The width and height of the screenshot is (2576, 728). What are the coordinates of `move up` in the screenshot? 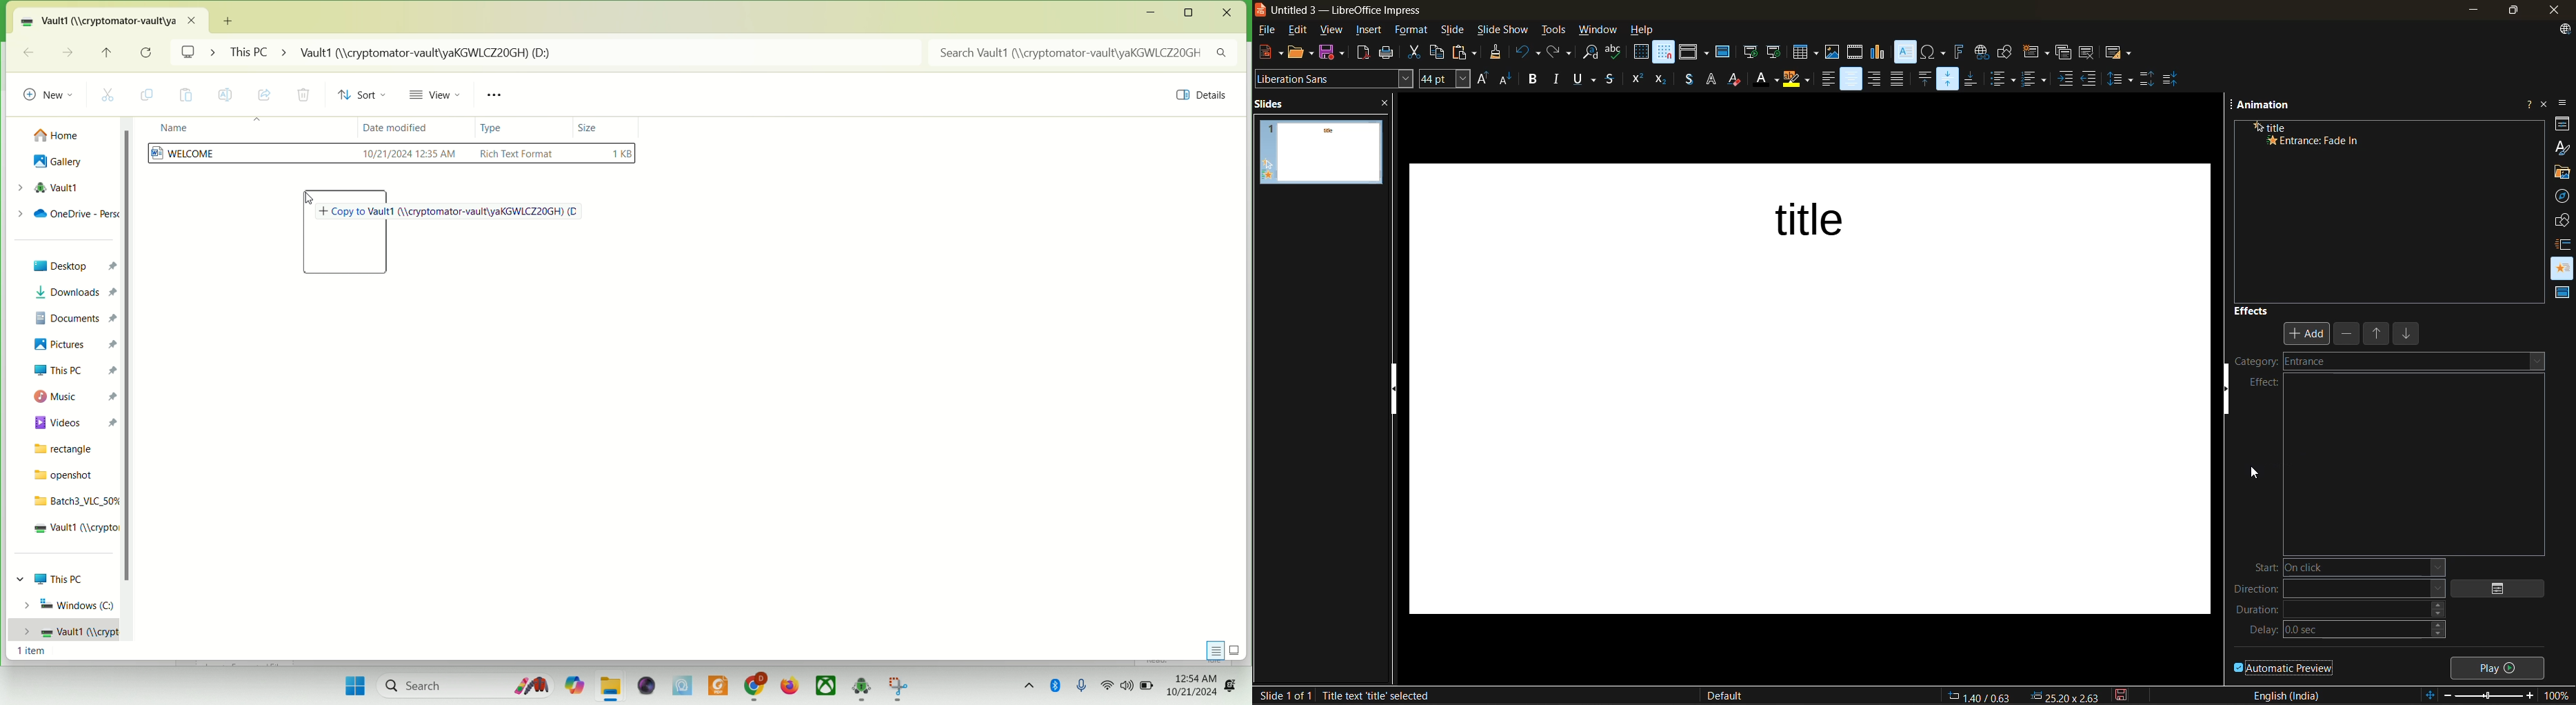 It's located at (2378, 336).